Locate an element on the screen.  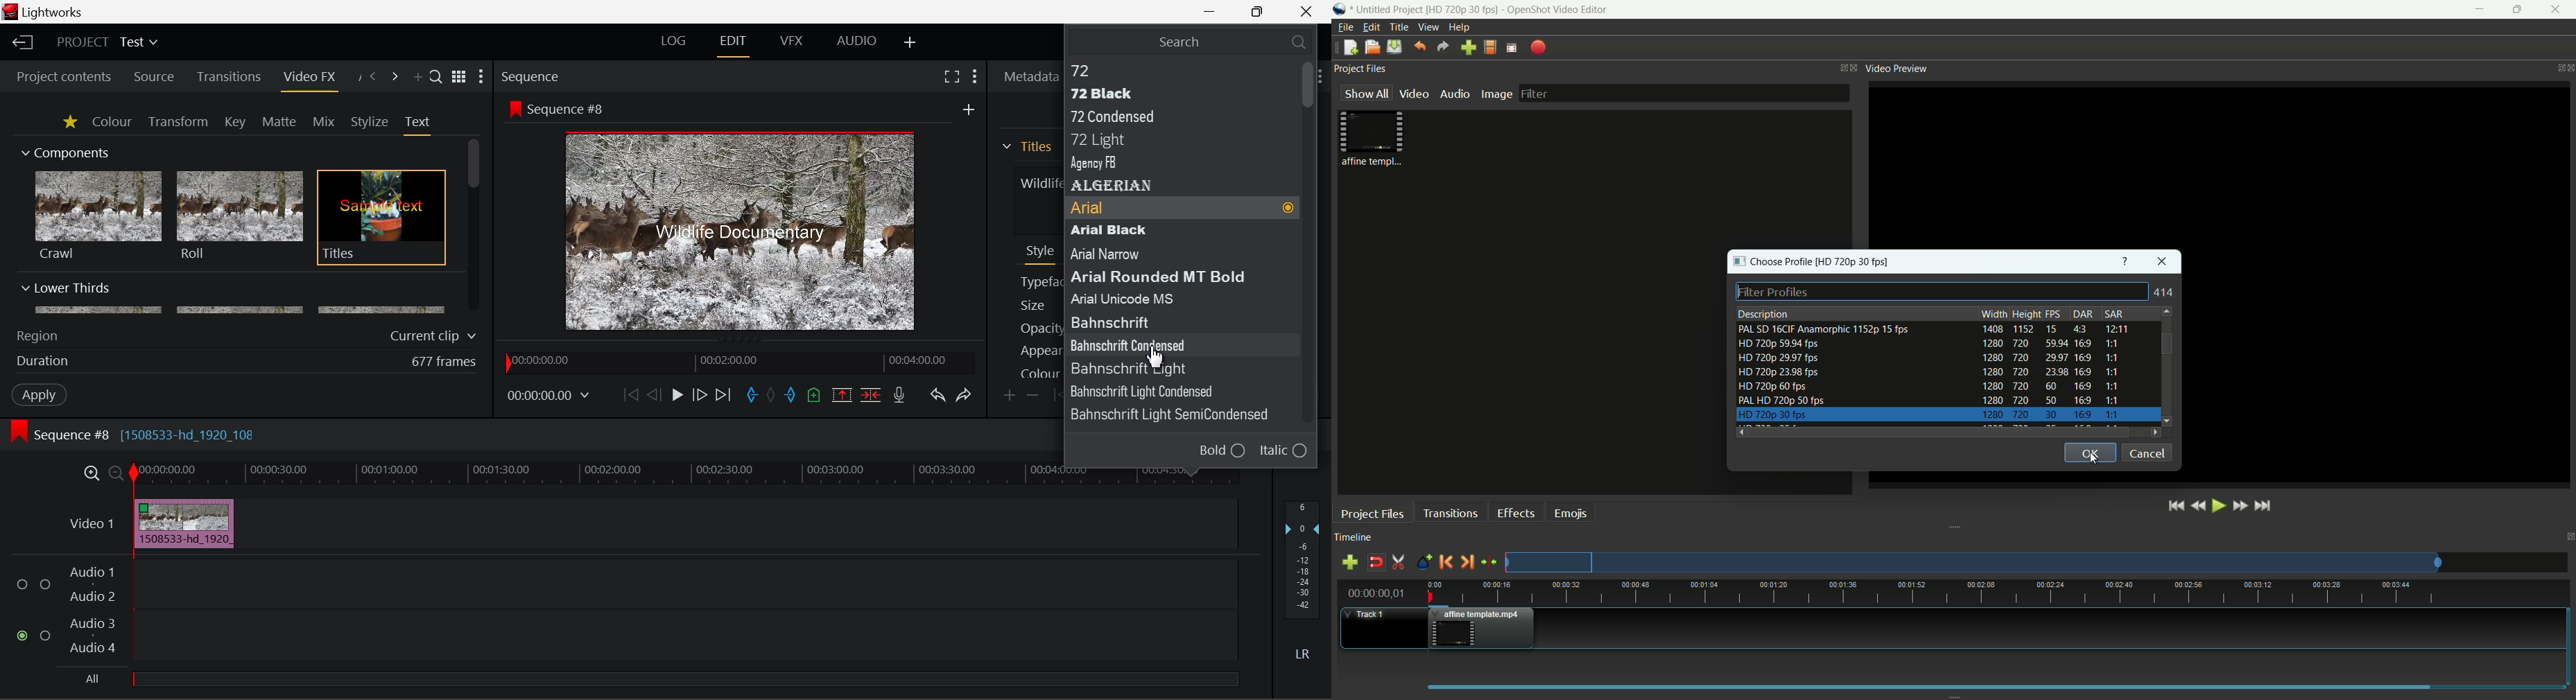
Region is located at coordinates (37, 336).